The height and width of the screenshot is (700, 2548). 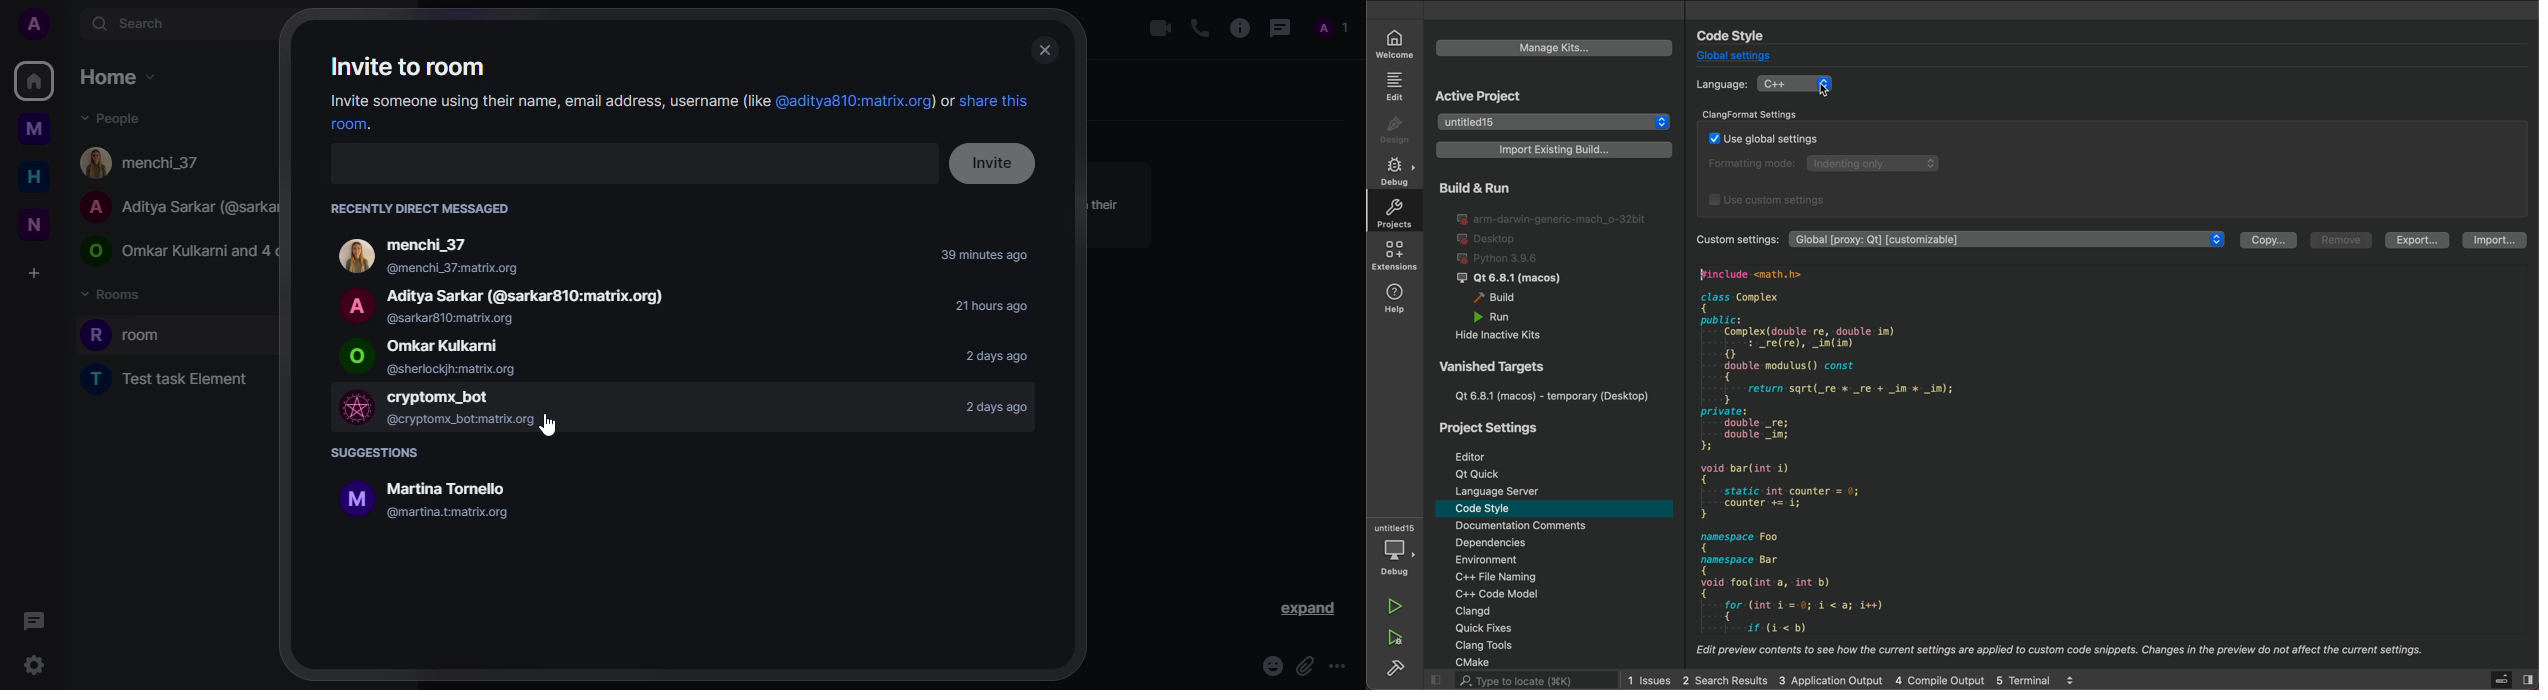 What do you see at coordinates (119, 76) in the screenshot?
I see `home` at bounding box center [119, 76].